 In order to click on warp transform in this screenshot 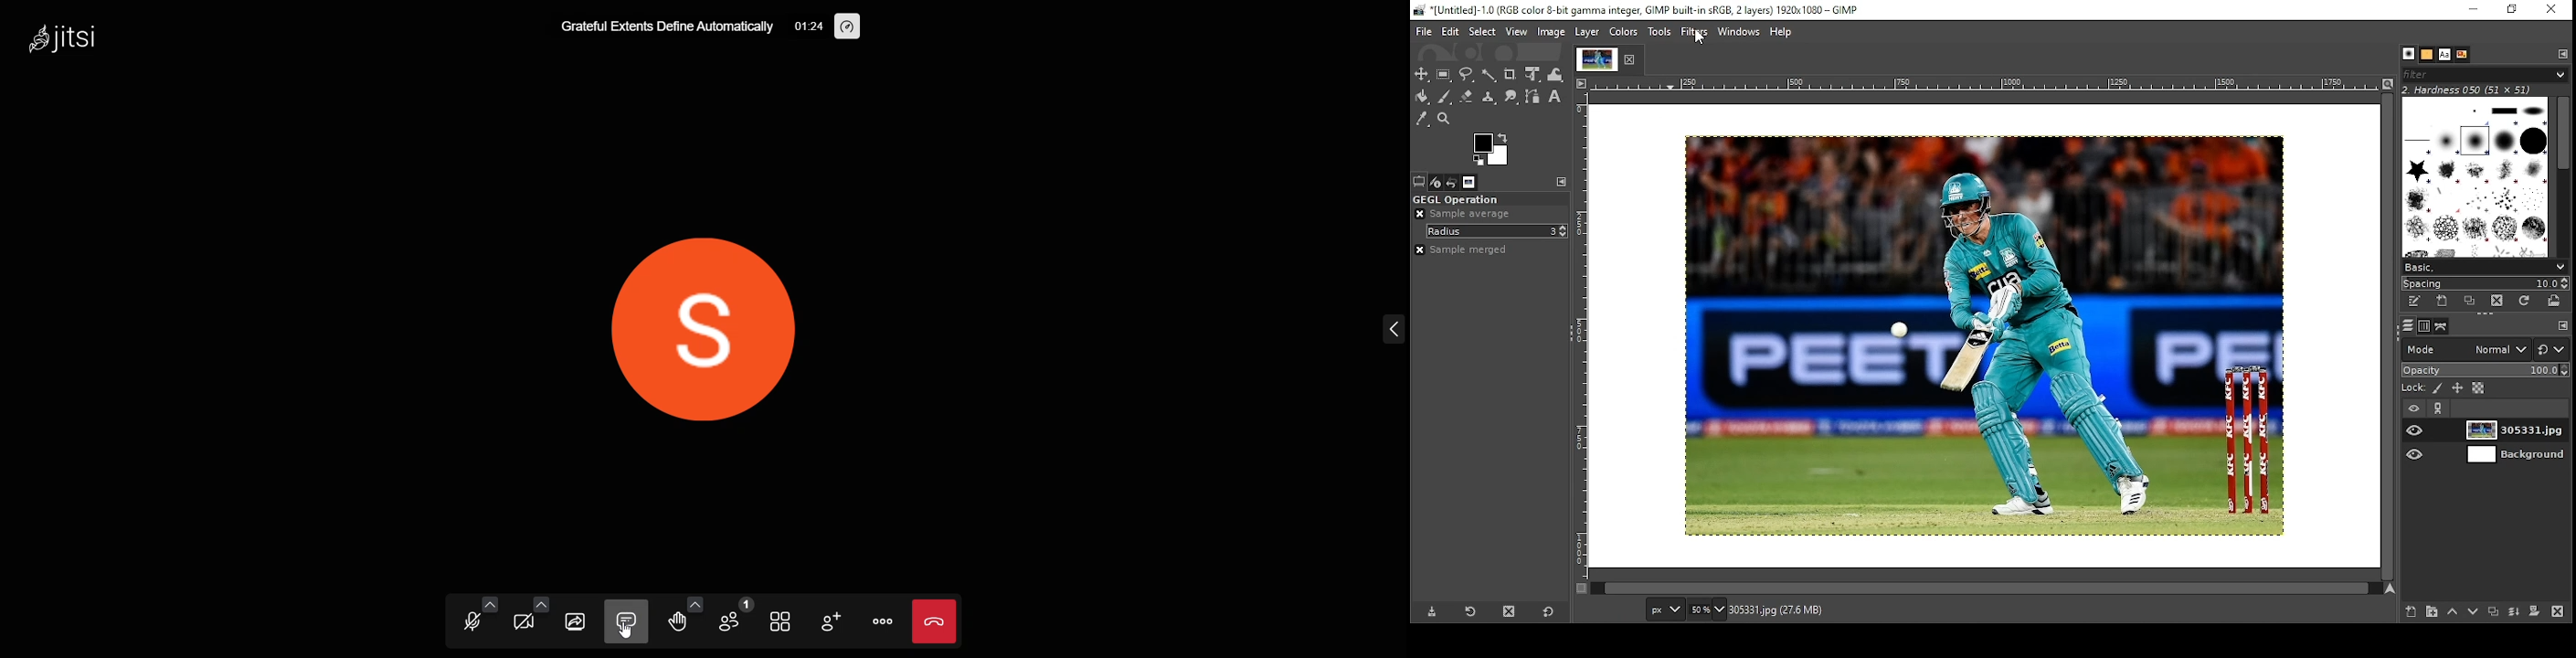, I will do `click(1555, 72)`.